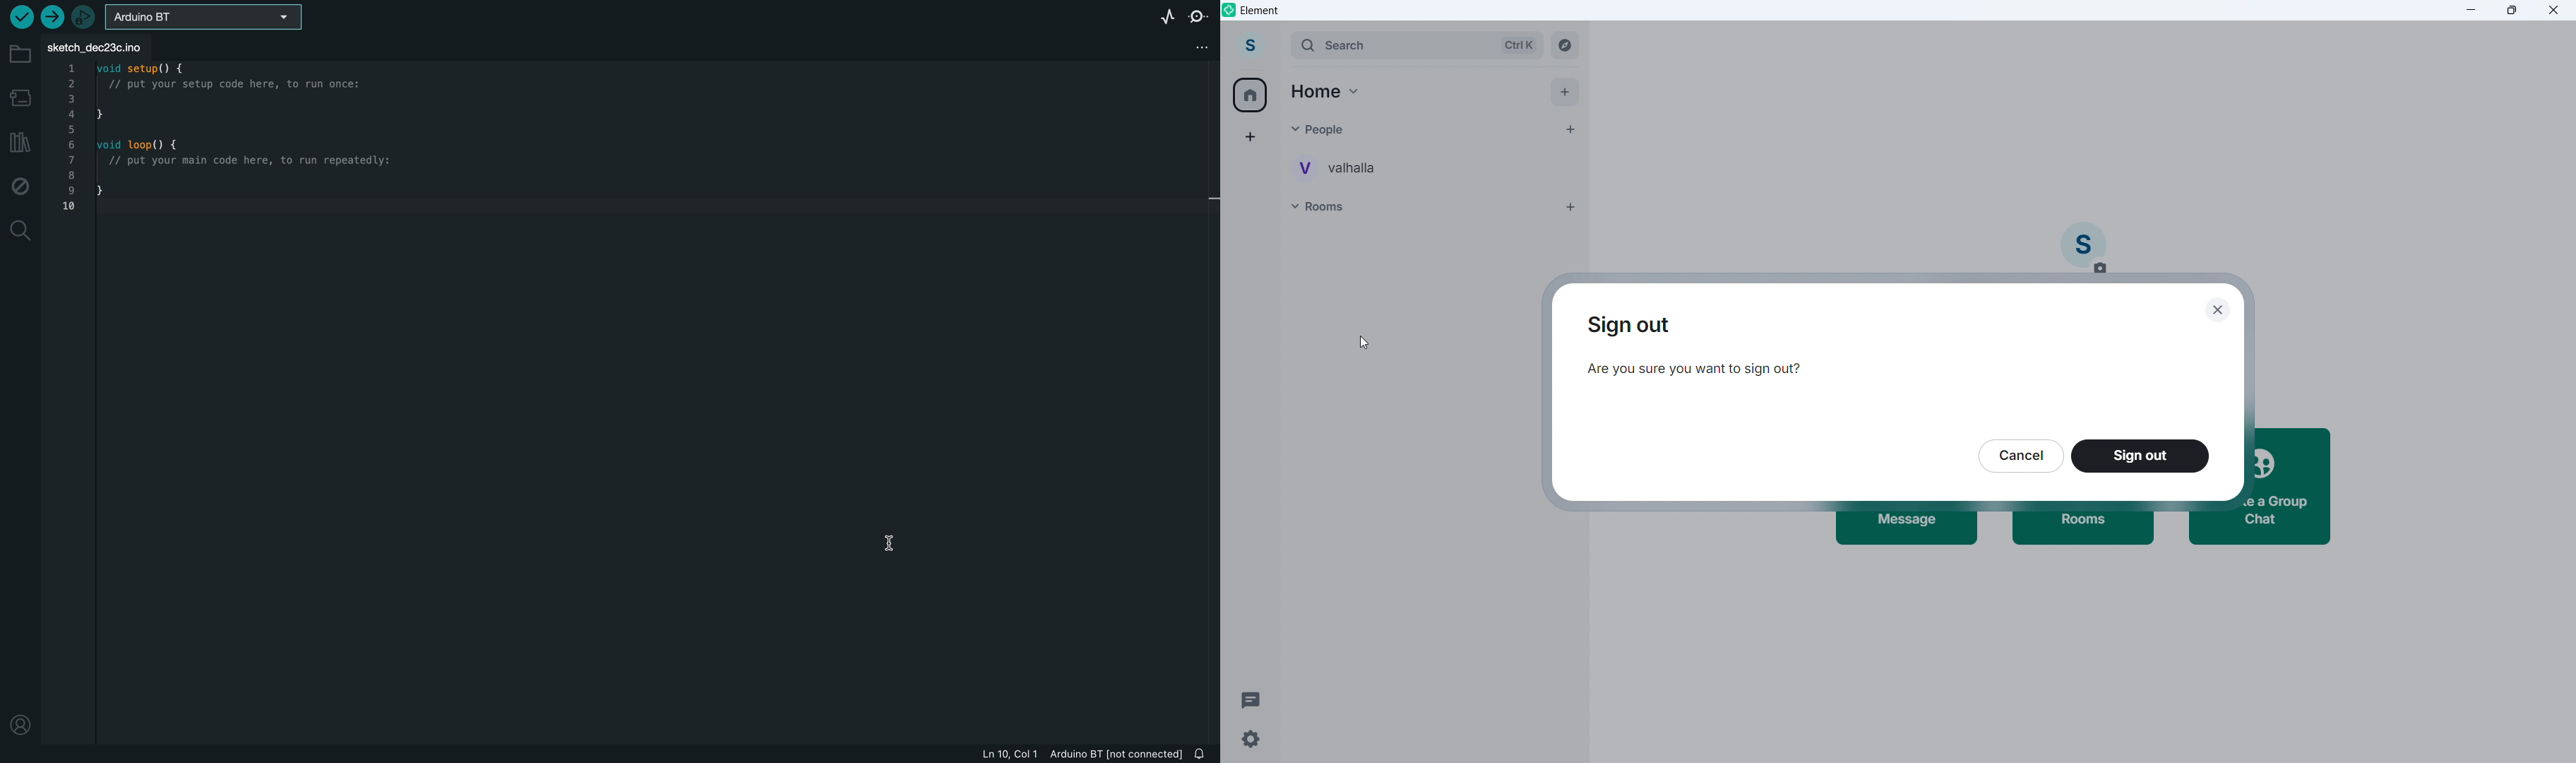 Image resolution: width=2576 pixels, height=784 pixels. I want to click on people , so click(1413, 130).